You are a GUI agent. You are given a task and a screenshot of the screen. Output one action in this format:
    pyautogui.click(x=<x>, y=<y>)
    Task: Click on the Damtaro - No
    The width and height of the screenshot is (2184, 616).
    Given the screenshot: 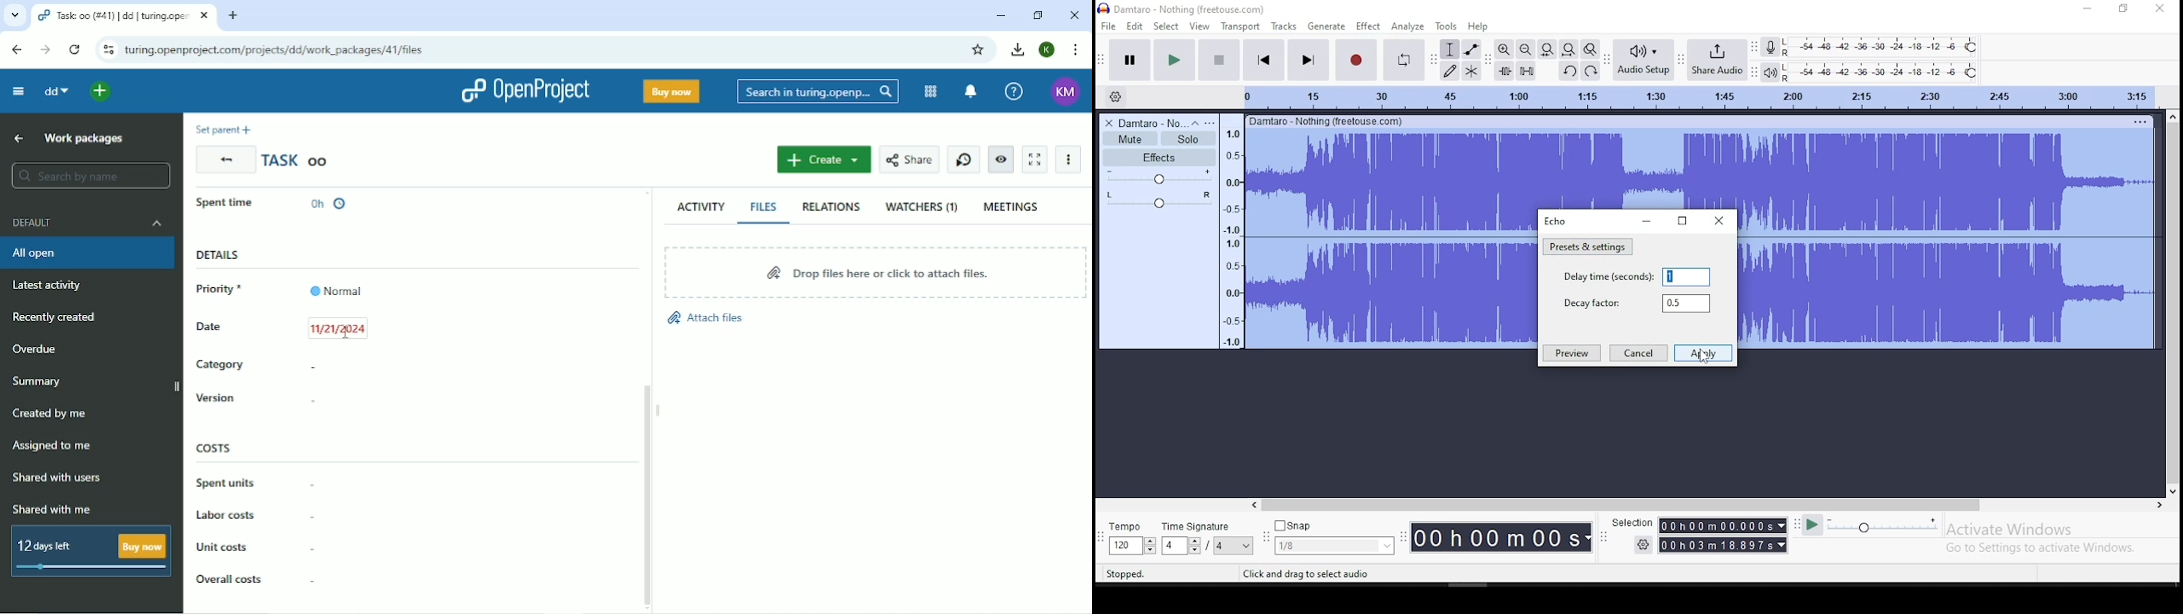 What is the action you would take?
    pyautogui.click(x=1153, y=122)
    